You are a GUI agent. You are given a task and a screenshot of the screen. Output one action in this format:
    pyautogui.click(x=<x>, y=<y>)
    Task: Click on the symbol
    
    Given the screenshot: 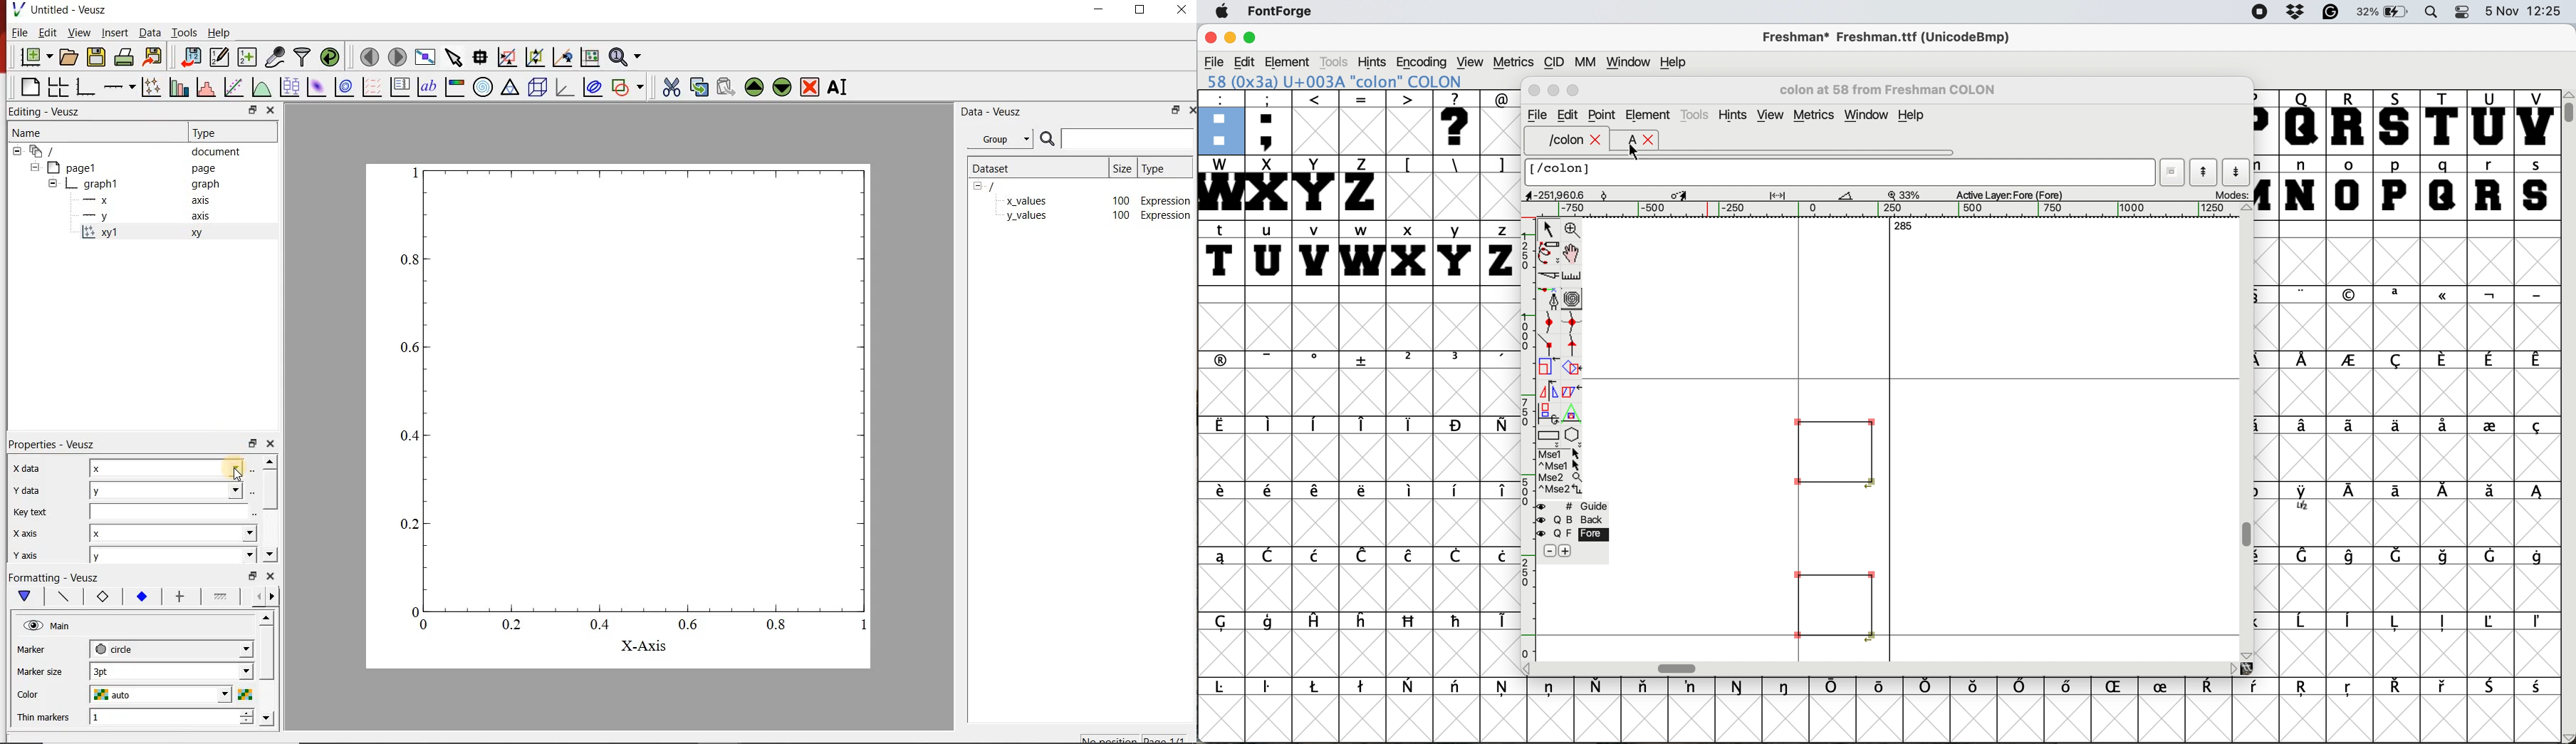 What is the action you would take?
    pyautogui.click(x=1499, y=426)
    